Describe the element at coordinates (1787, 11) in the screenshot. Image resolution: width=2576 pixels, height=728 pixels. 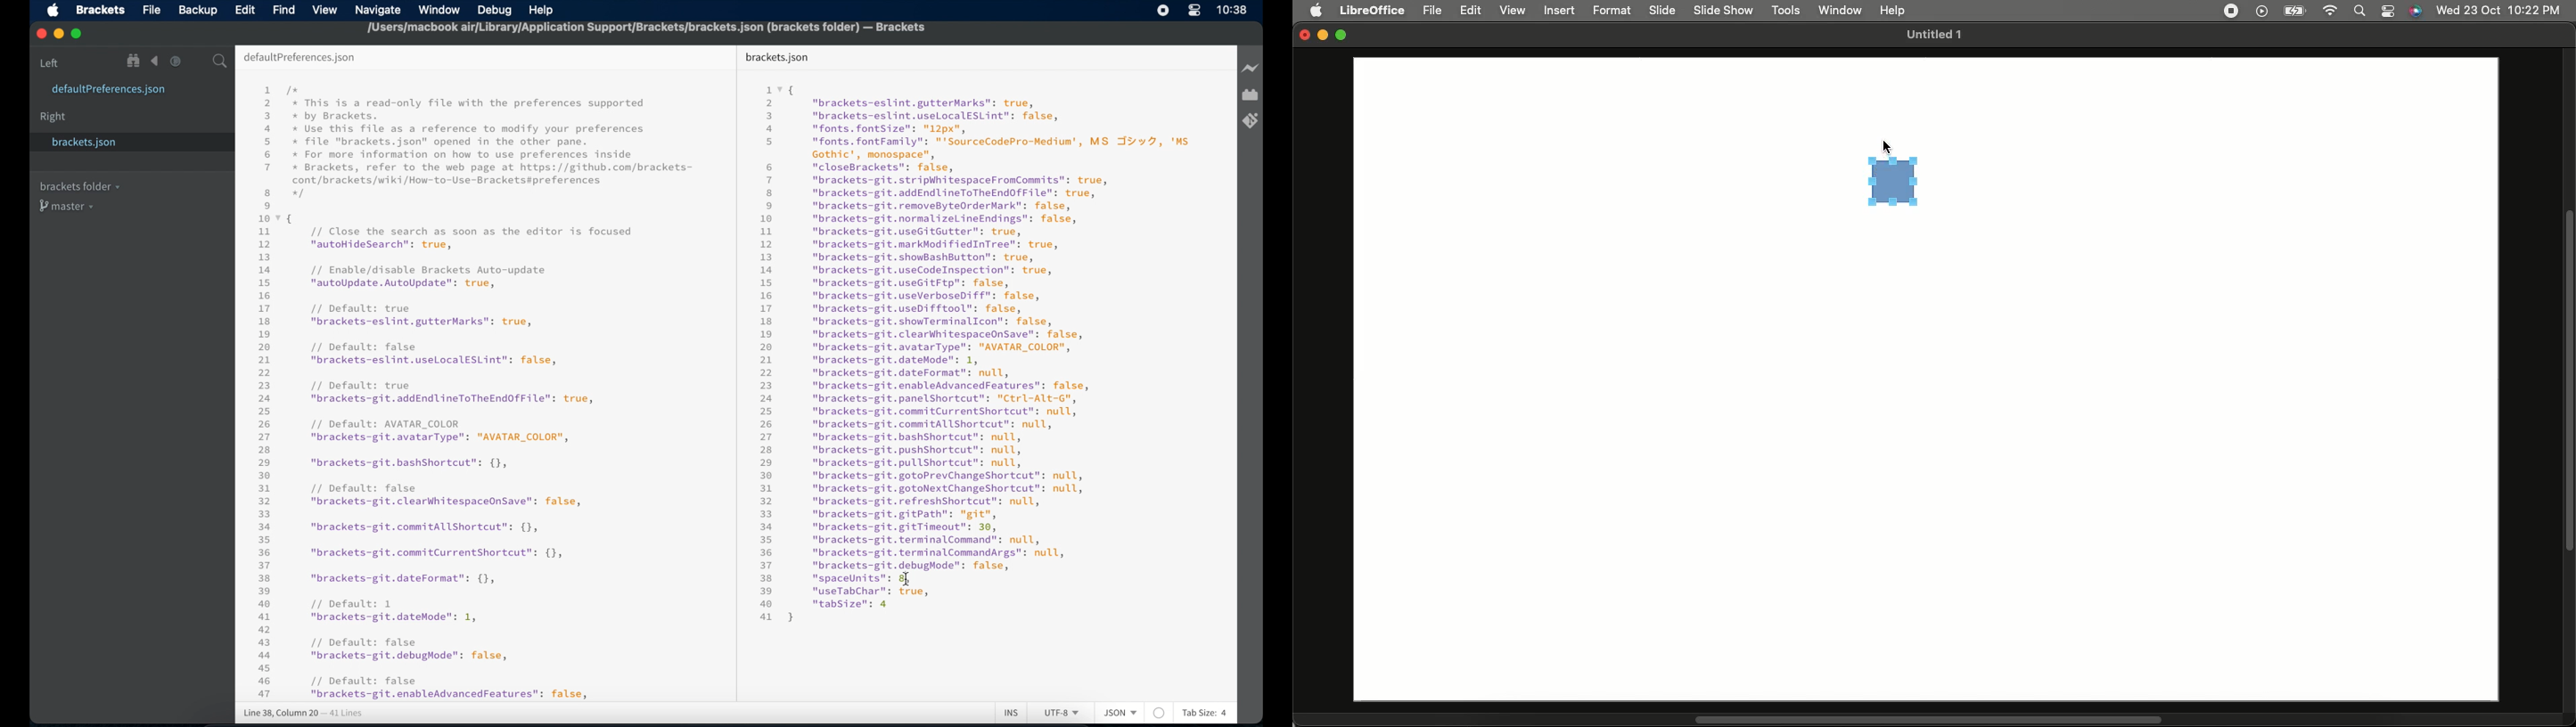
I see `Tools` at that location.